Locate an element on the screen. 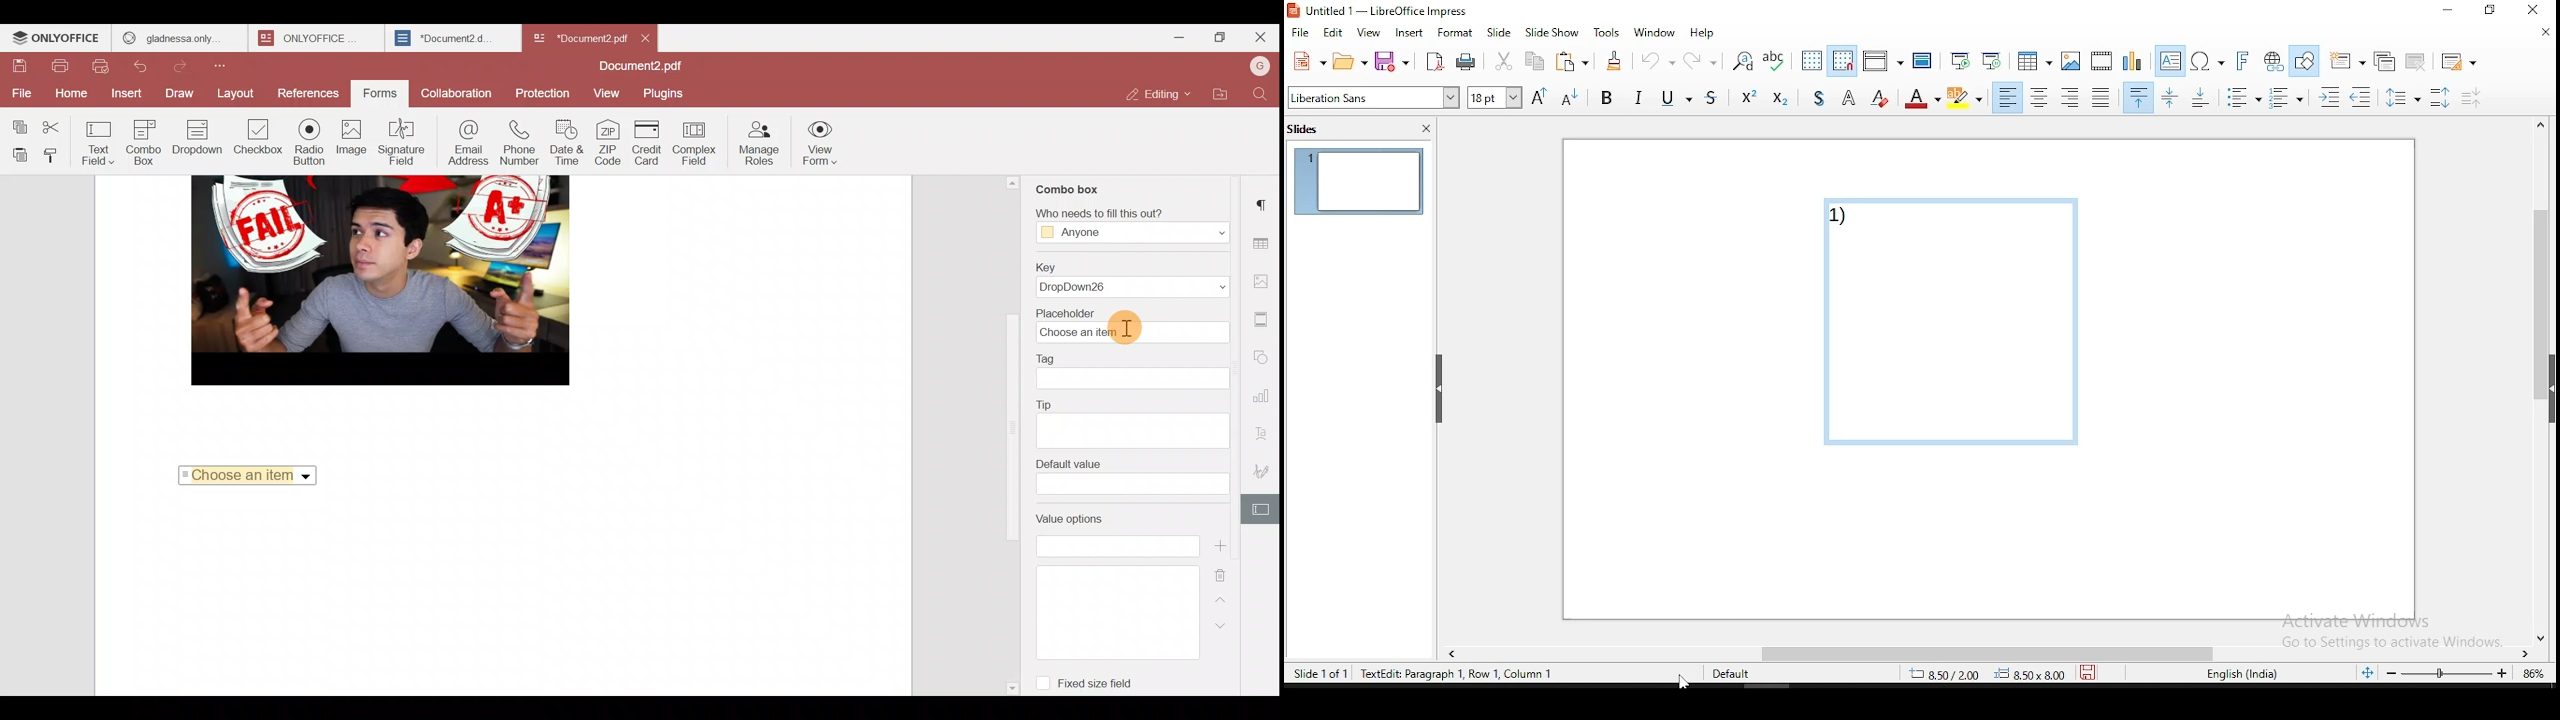 The image size is (2576, 728). Header & footer settings is located at coordinates (1263, 320).